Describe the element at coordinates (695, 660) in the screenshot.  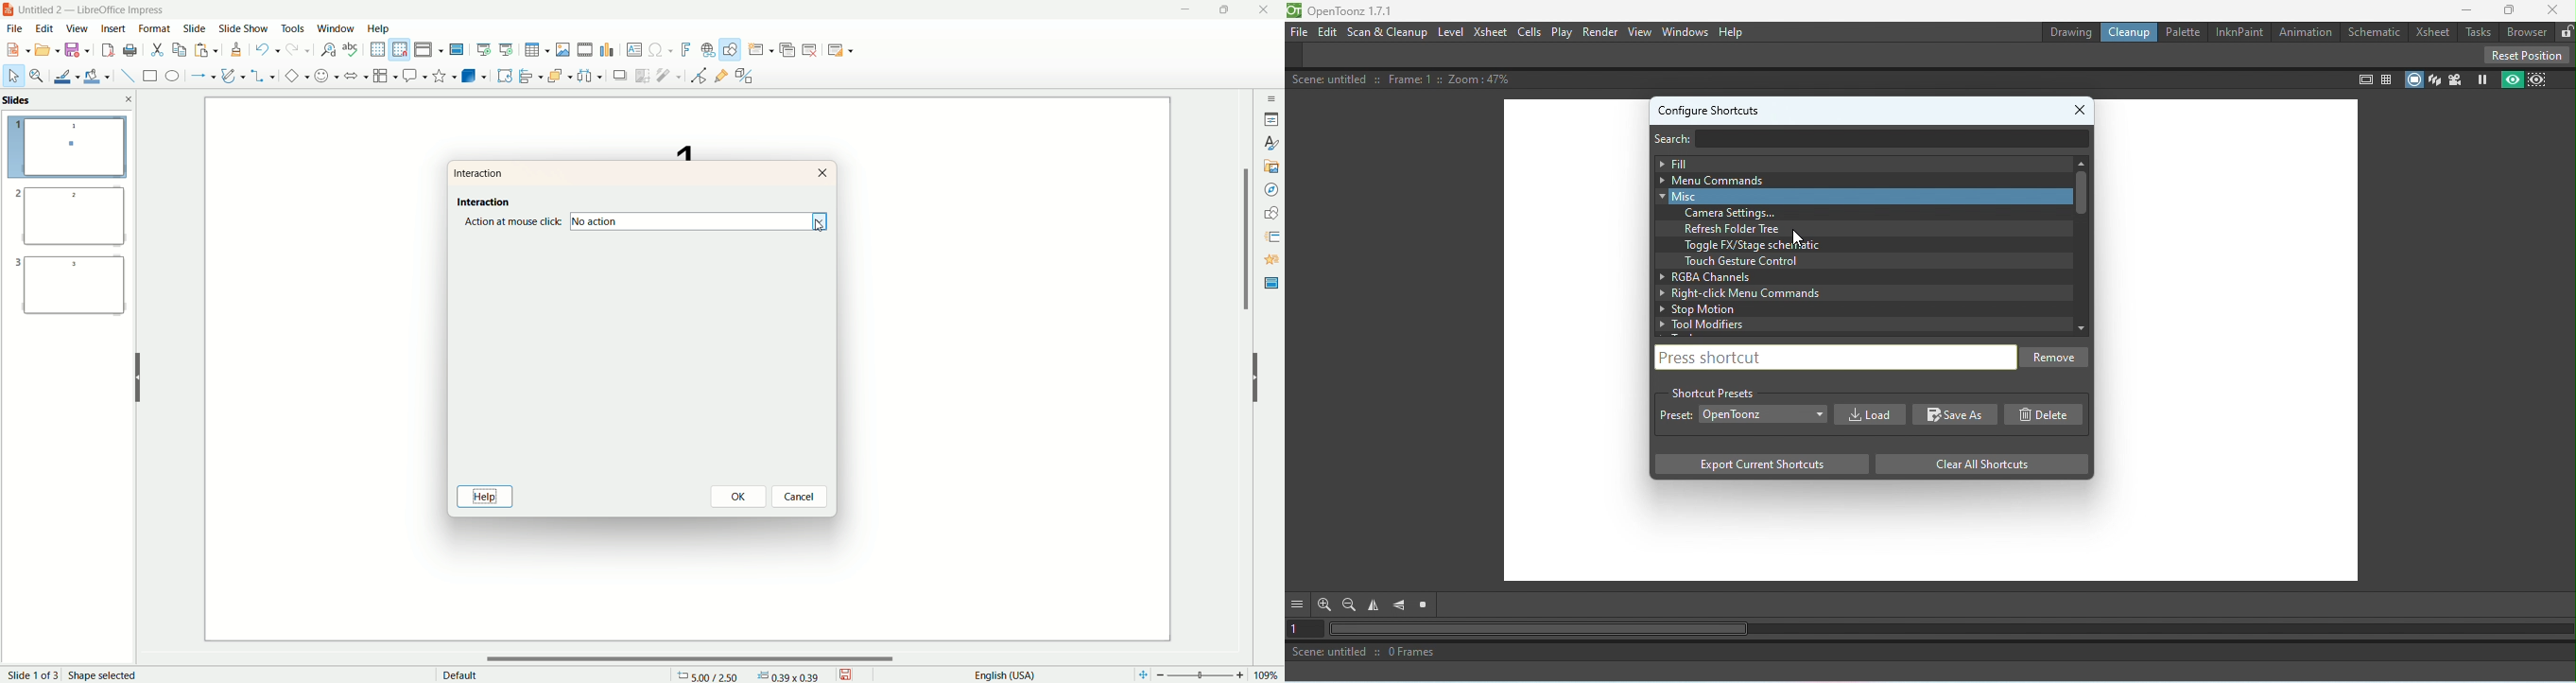
I see `horizontal scroll bar` at that location.